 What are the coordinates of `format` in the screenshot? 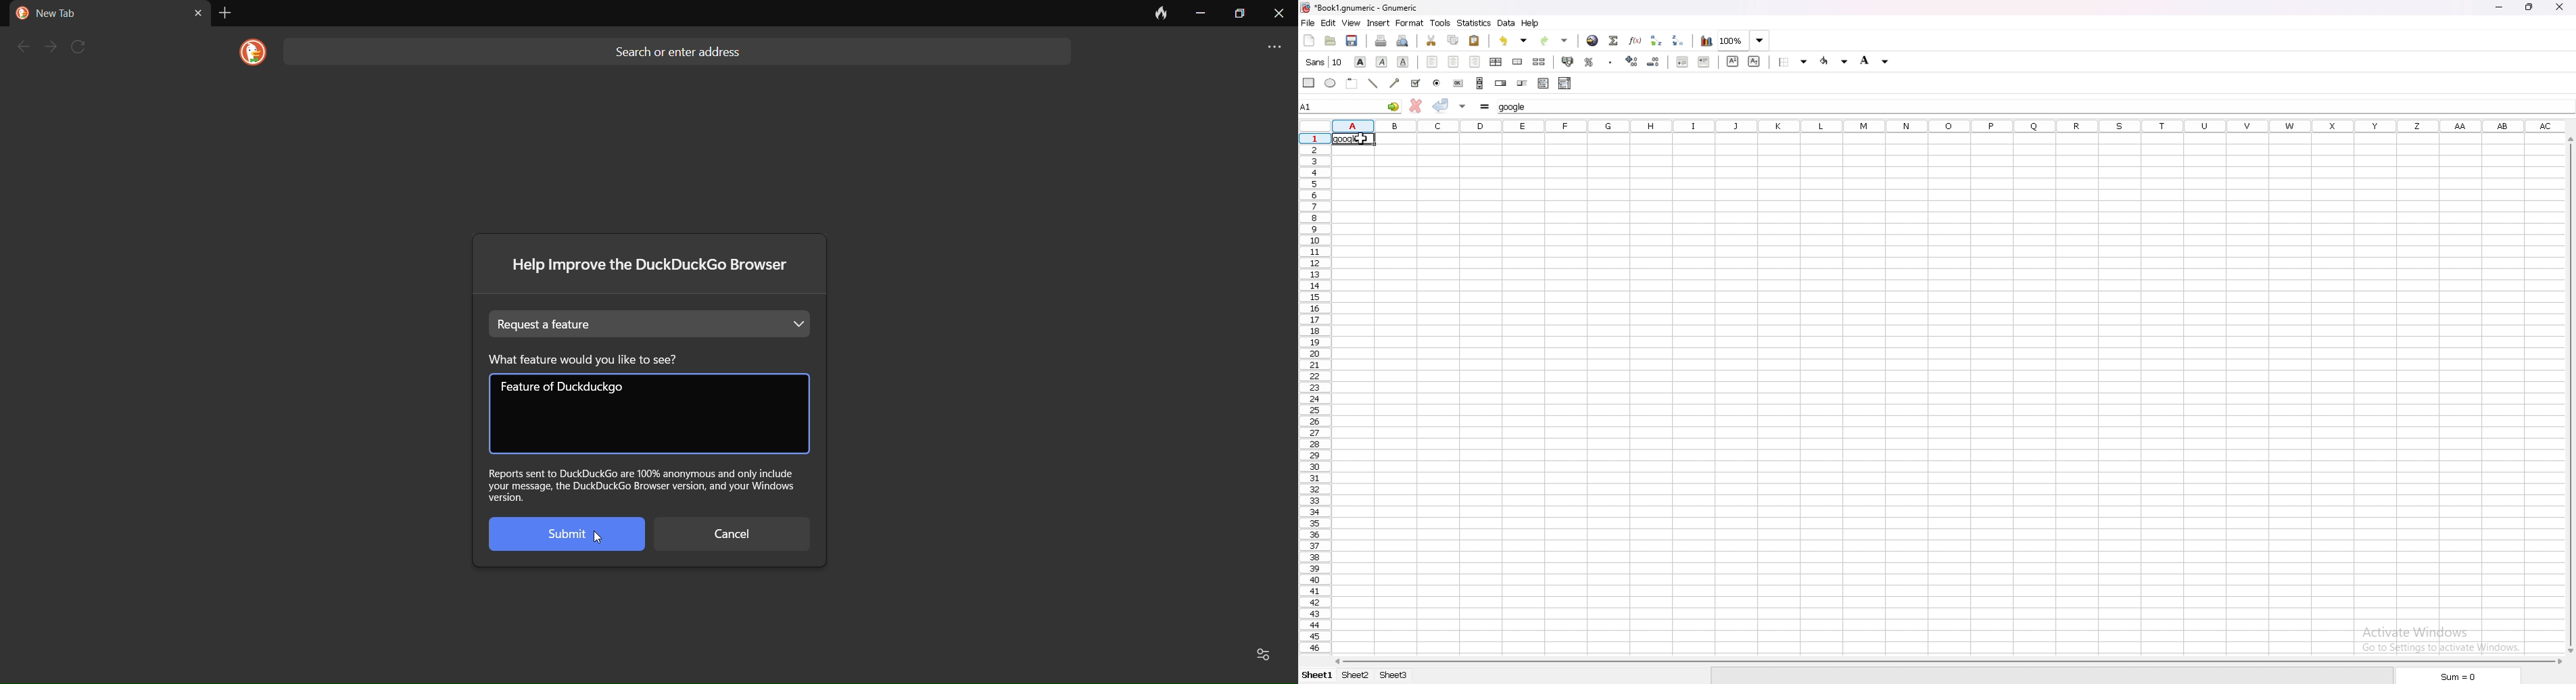 It's located at (1409, 23).